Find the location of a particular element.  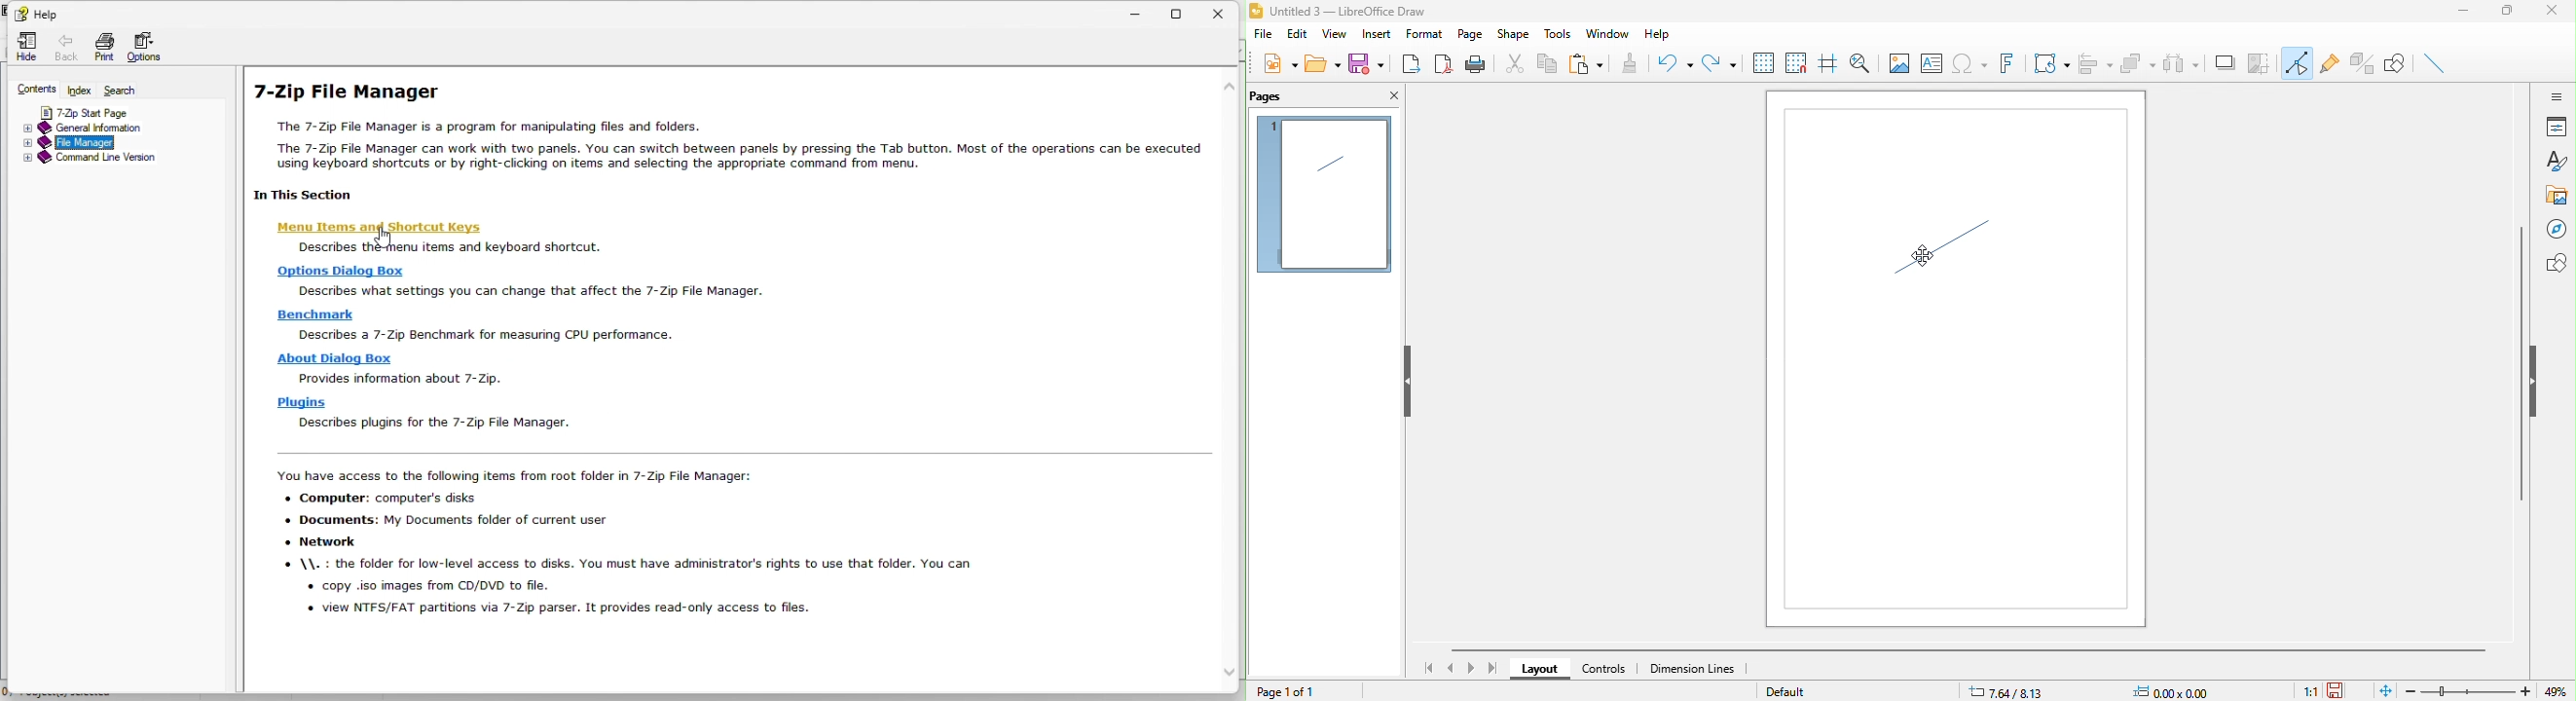

cursor is located at coordinates (383, 237).